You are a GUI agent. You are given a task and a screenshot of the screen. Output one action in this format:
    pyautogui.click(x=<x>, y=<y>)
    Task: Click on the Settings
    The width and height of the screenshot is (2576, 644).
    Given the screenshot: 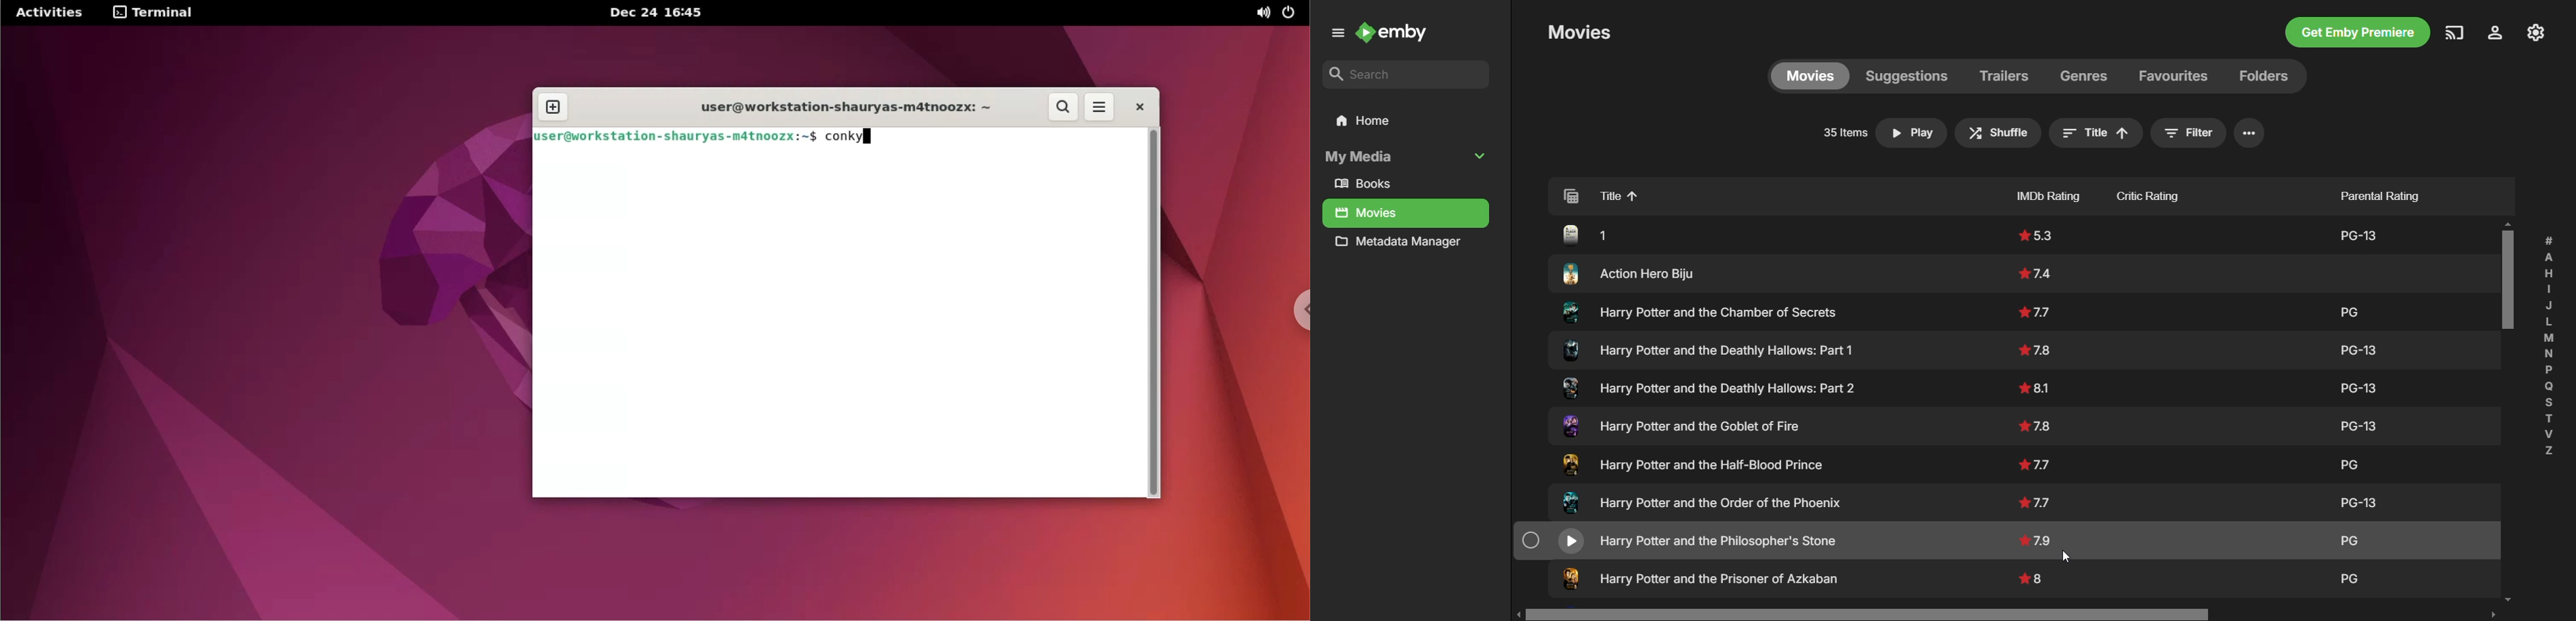 What is the action you would take?
    pyautogui.click(x=2252, y=133)
    